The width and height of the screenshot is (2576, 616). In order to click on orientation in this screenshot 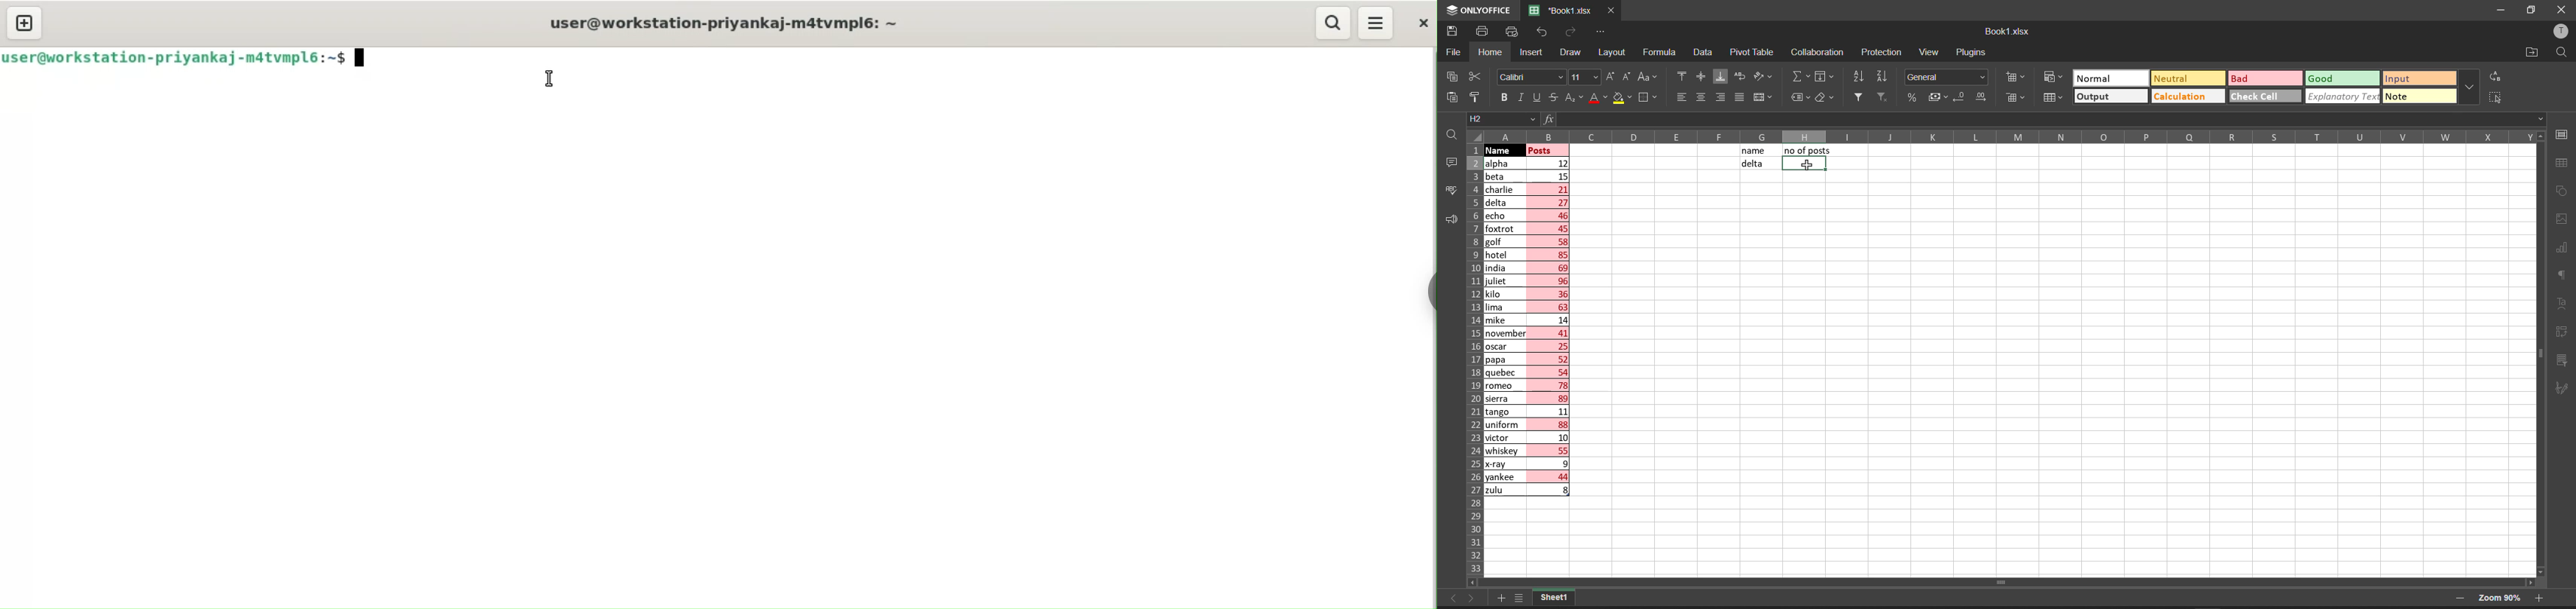, I will do `click(1766, 77)`.